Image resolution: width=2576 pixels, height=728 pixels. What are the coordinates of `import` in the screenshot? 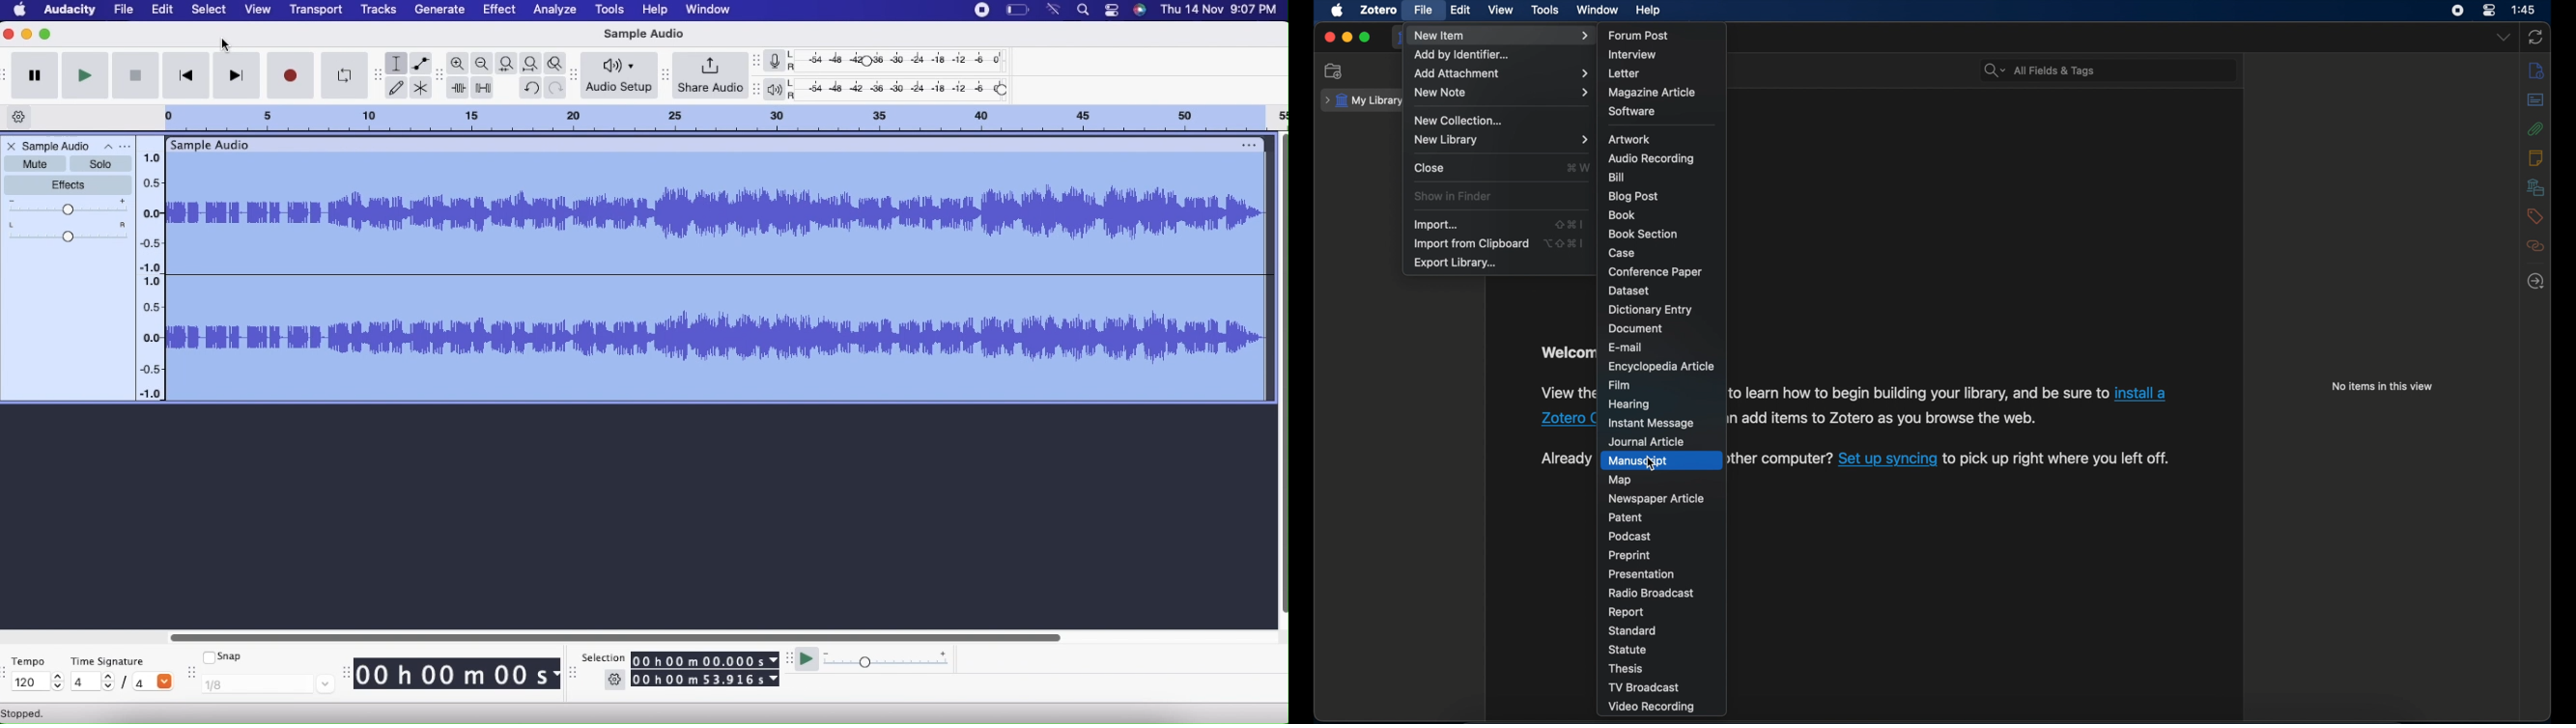 It's located at (1437, 225).